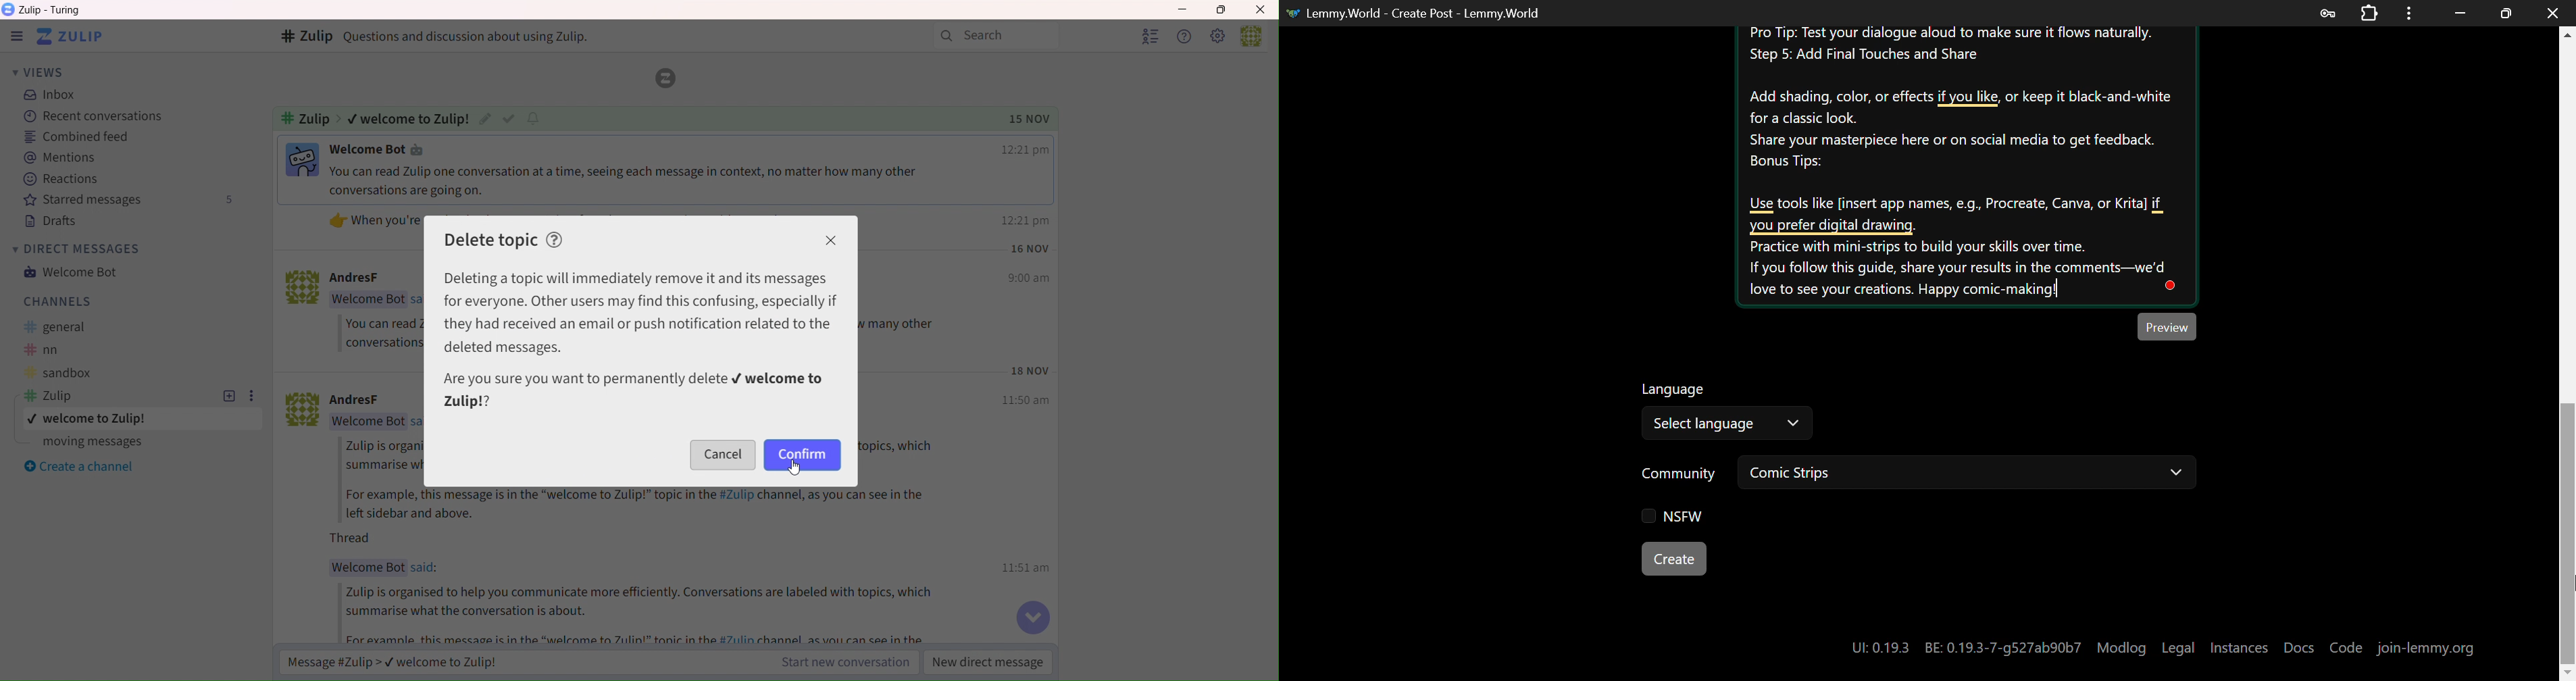 Image resolution: width=2576 pixels, height=700 pixels. Describe the element at coordinates (13, 37) in the screenshot. I see `Zulip` at that location.